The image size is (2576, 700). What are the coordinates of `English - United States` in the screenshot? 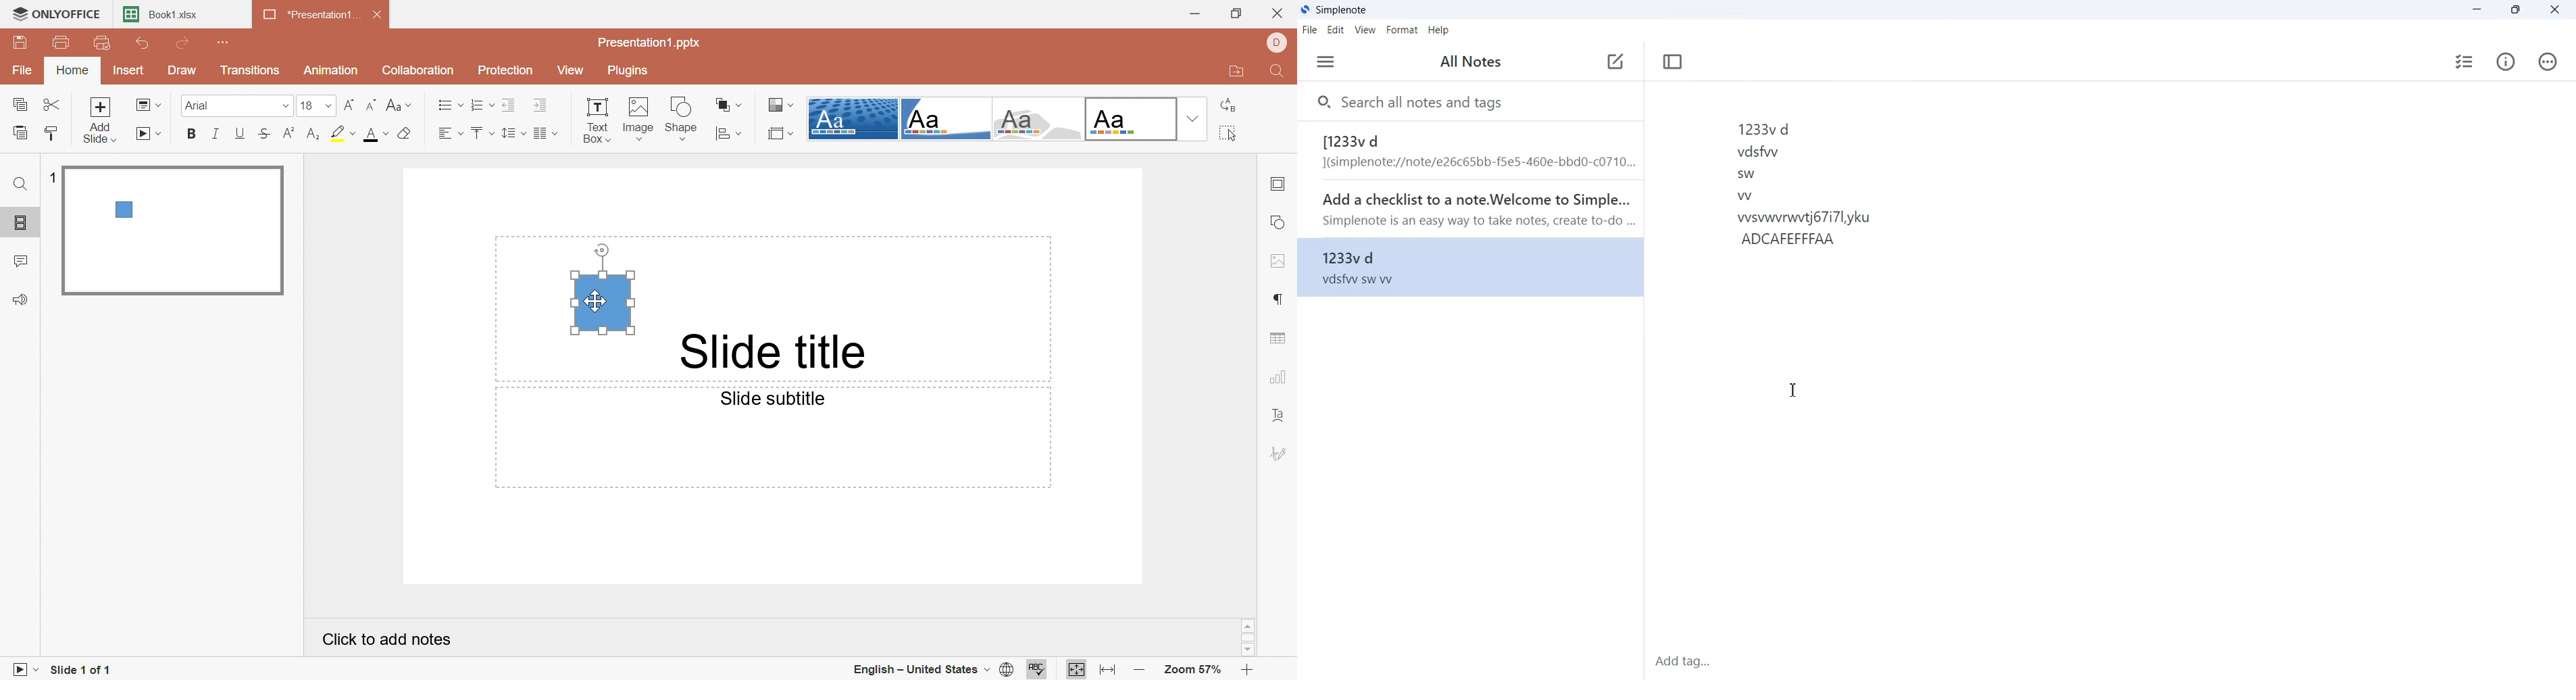 It's located at (918, 671).